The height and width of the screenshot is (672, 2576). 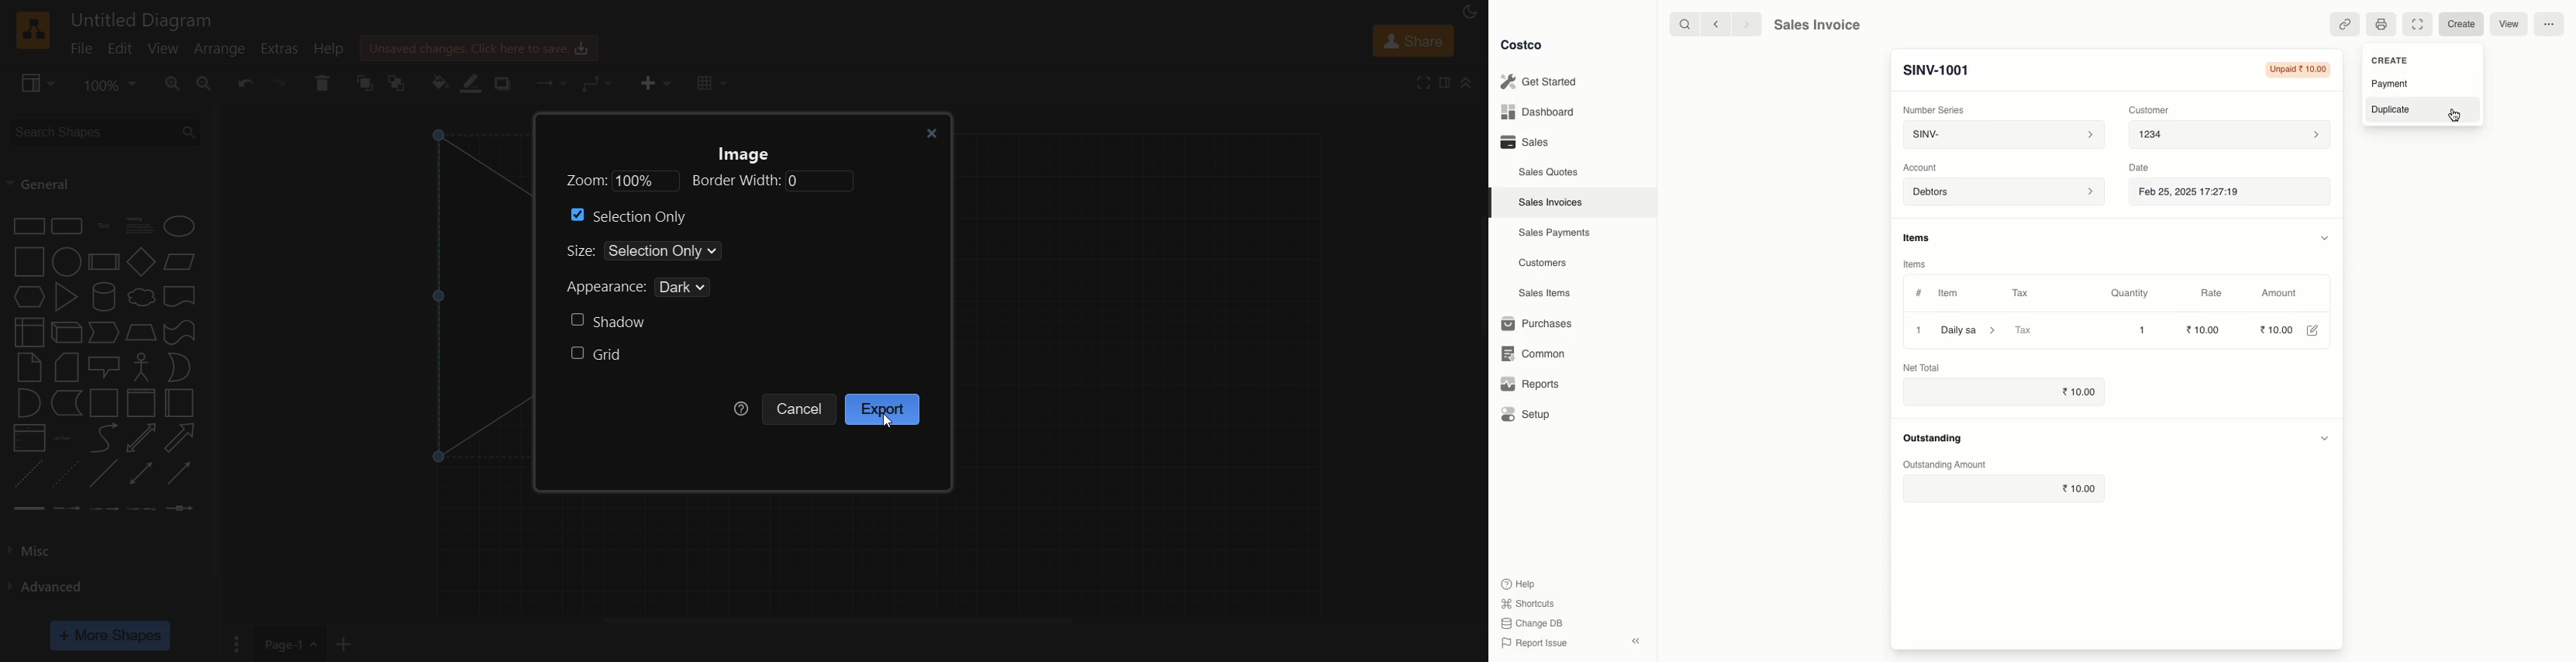 What do you see at coordinates (1681, 25) in the screenshot?
I see `Search` at bounding box center [1681, 25].